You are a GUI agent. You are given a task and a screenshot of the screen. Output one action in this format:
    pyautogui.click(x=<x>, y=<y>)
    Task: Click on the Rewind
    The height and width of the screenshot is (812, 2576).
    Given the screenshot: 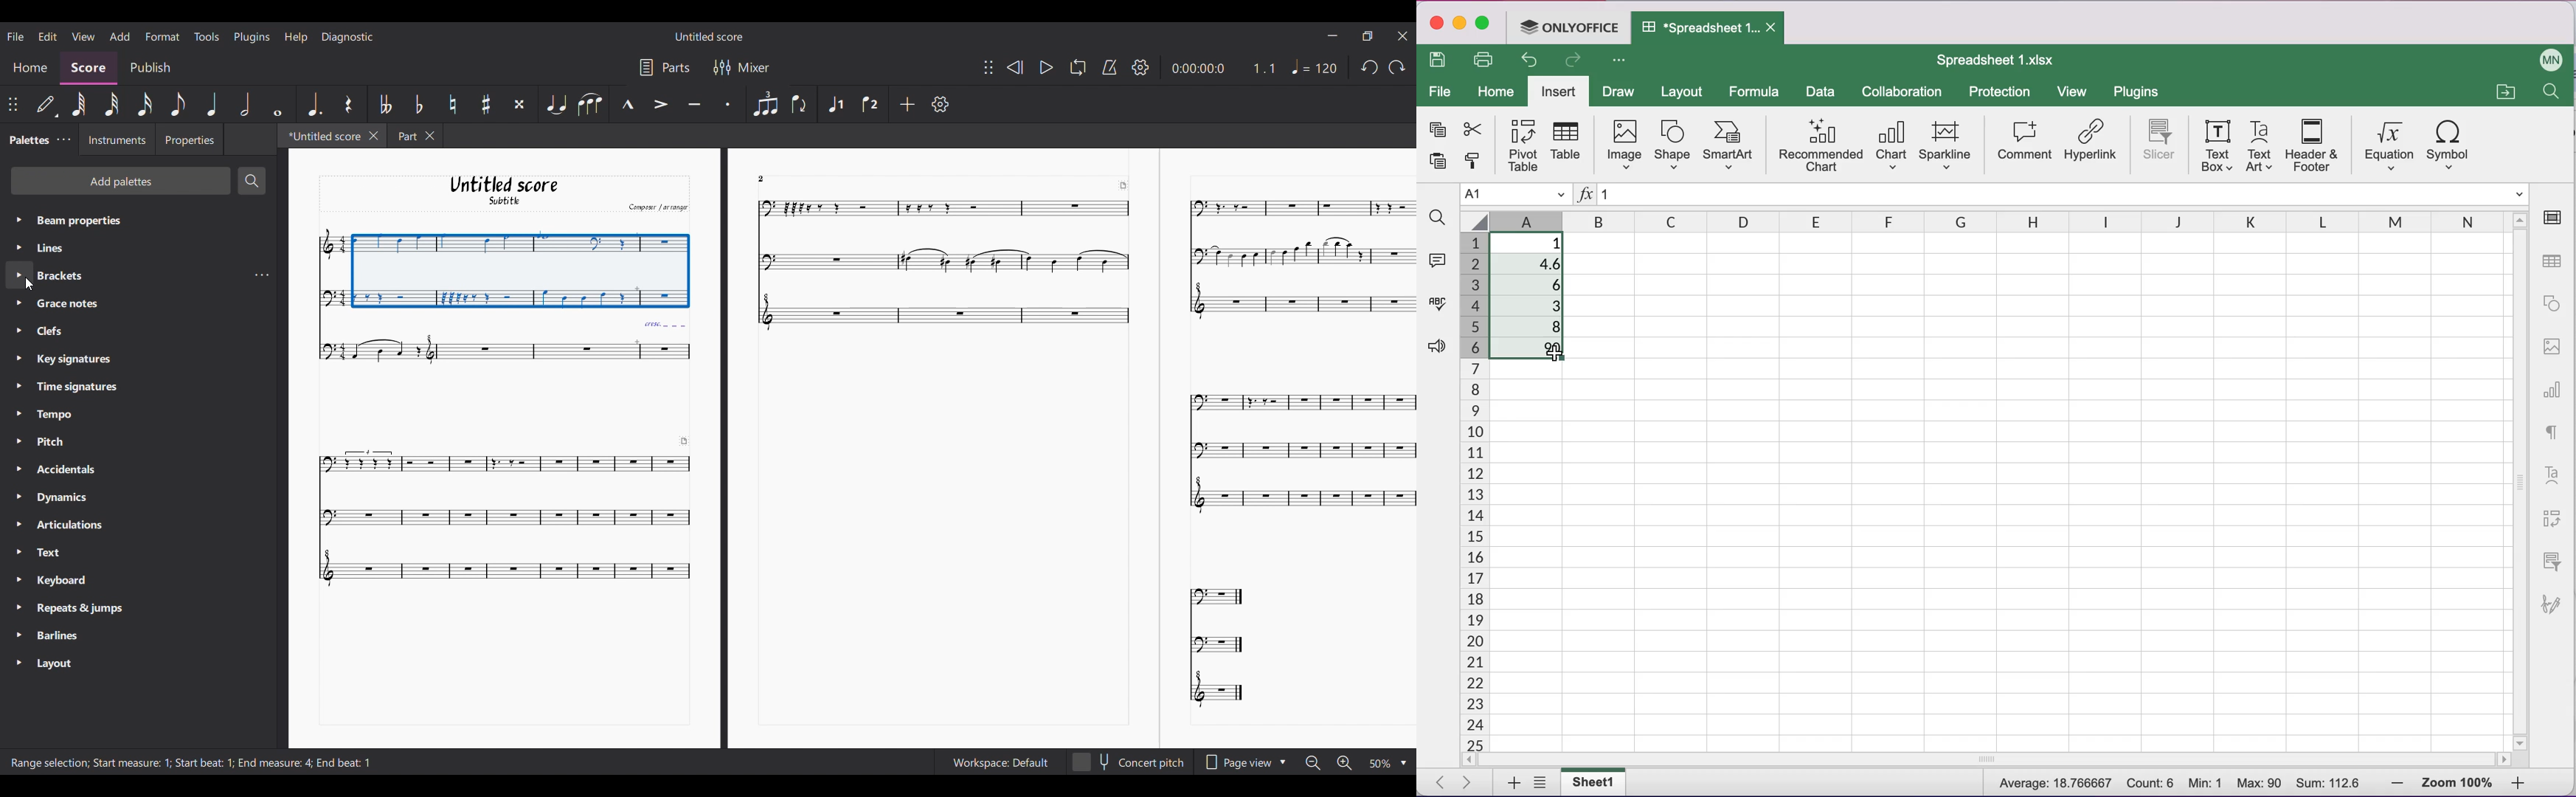 What is the action you would take?
    pyautogui.click(x=1014, y=67)
    